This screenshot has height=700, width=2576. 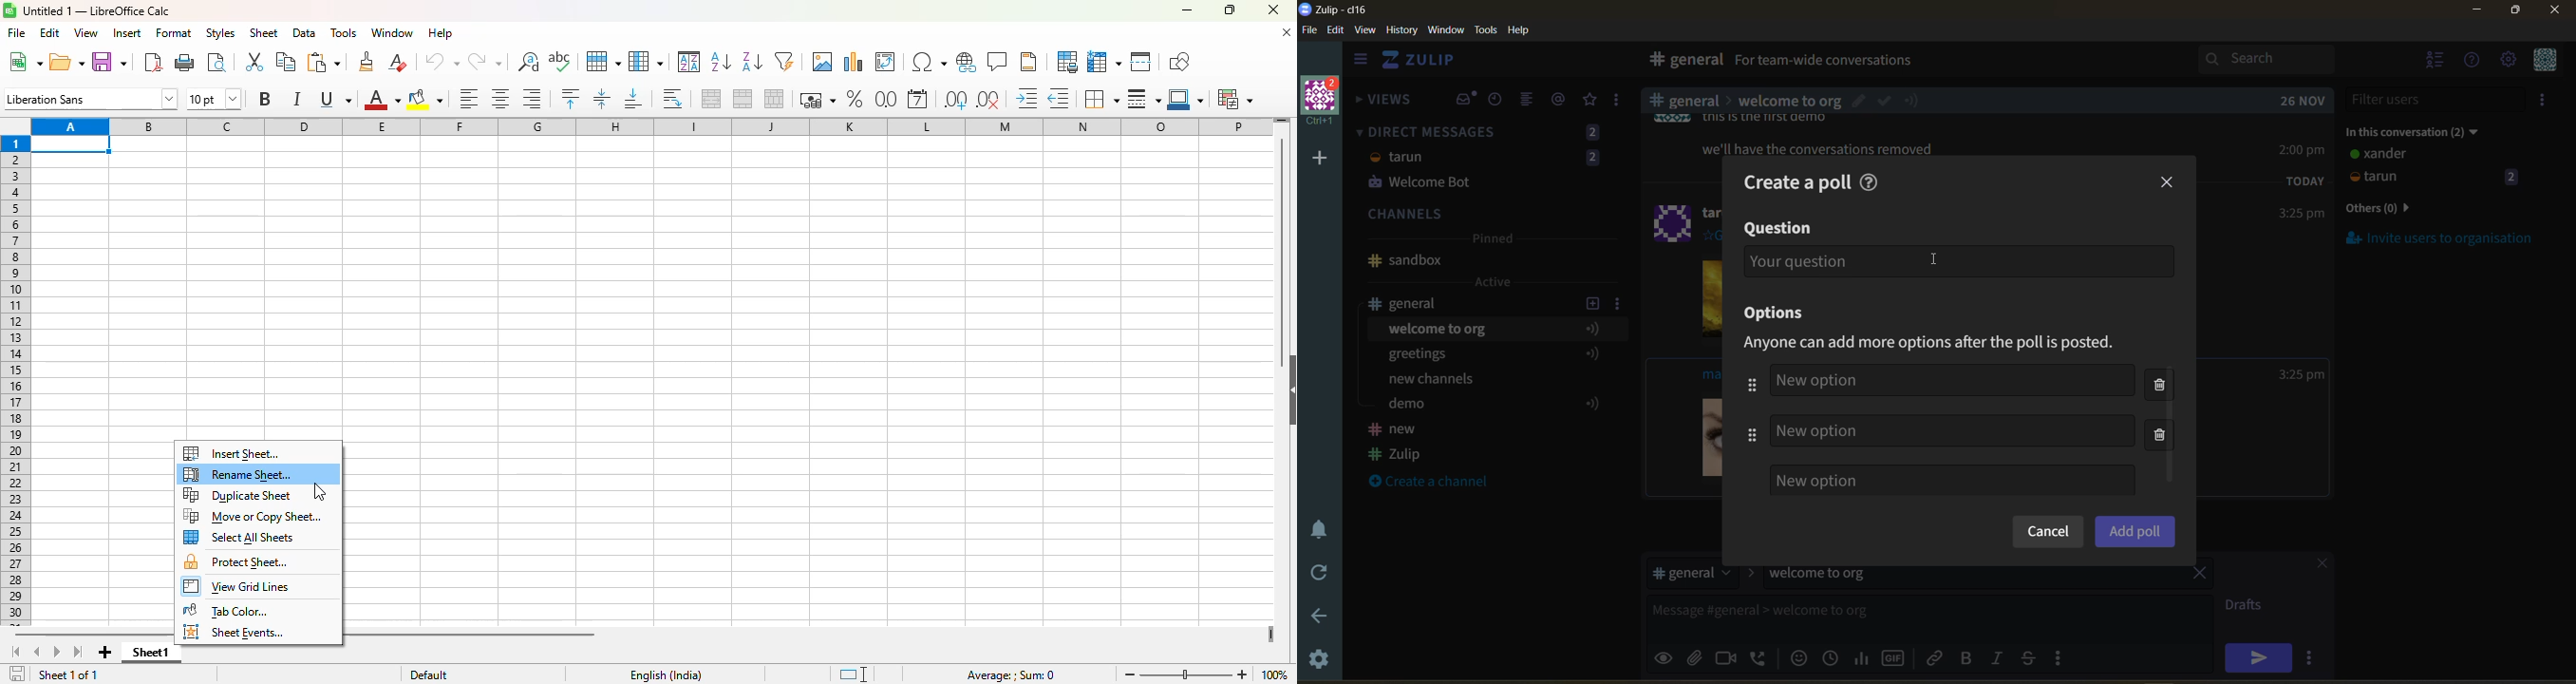 What do you see at coordinates (1316, 573) in the screenshot?
I see `reload` at bounding box center [1316, 573].